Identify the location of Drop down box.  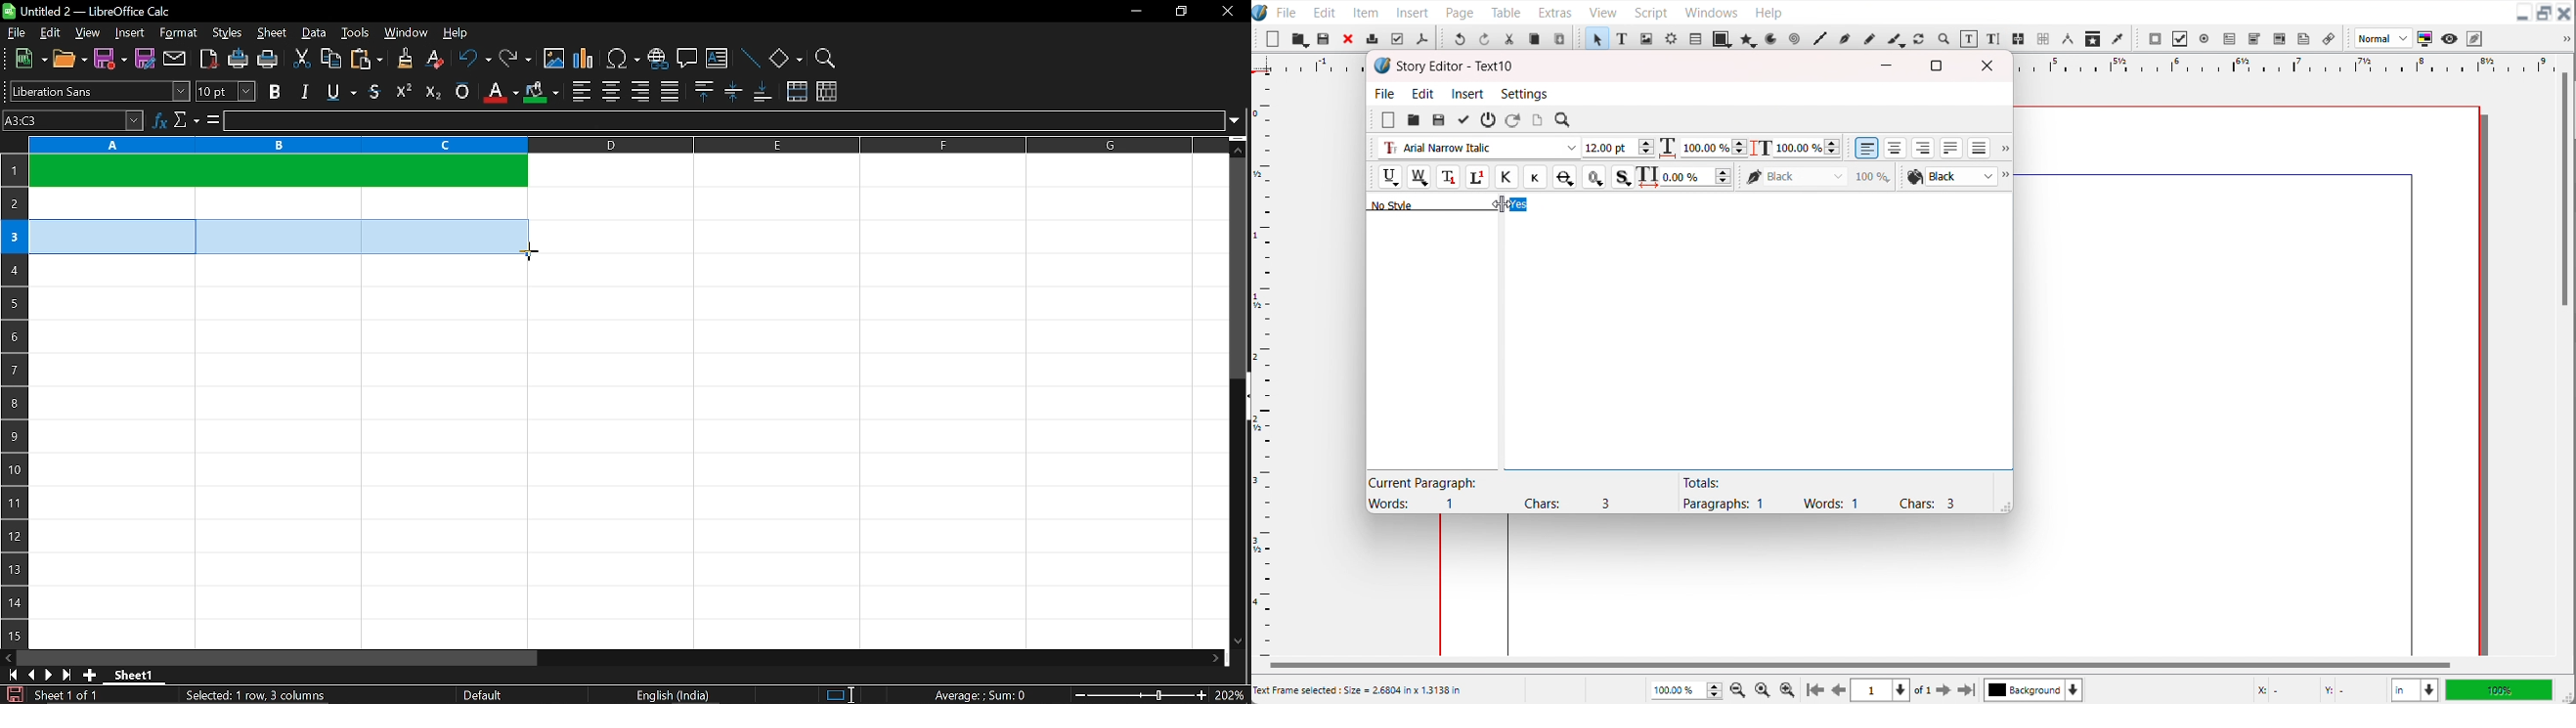
(2008, 177).